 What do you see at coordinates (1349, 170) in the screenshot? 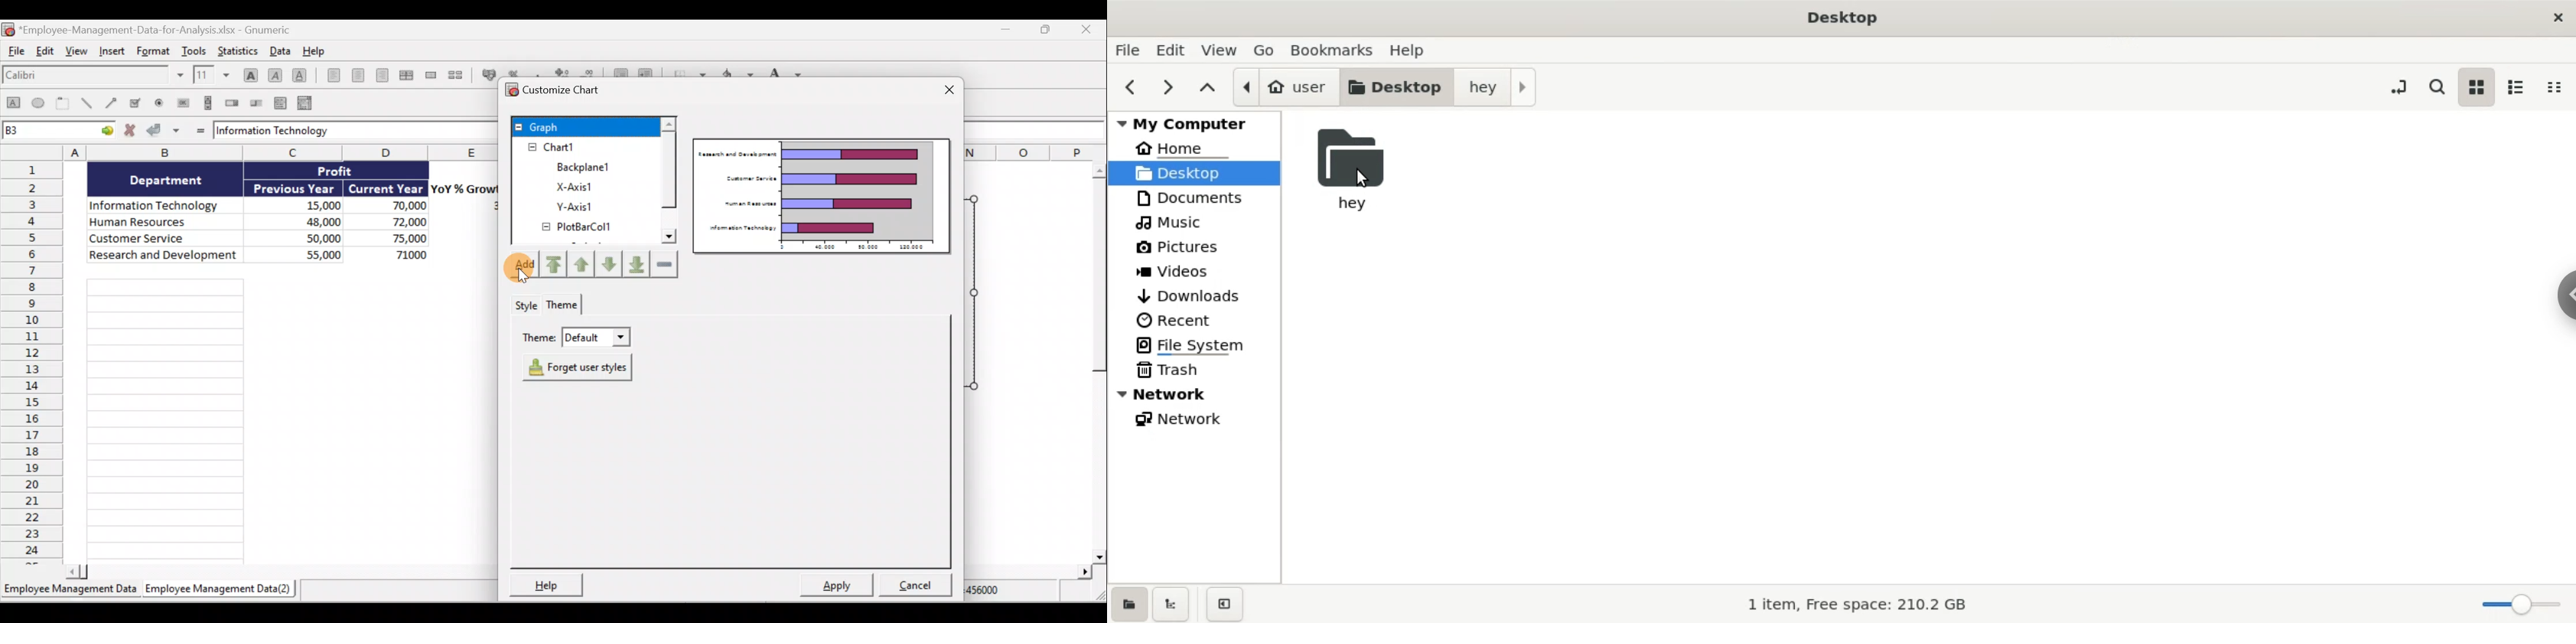
I see `hey` at bounding box center [1349, 170].